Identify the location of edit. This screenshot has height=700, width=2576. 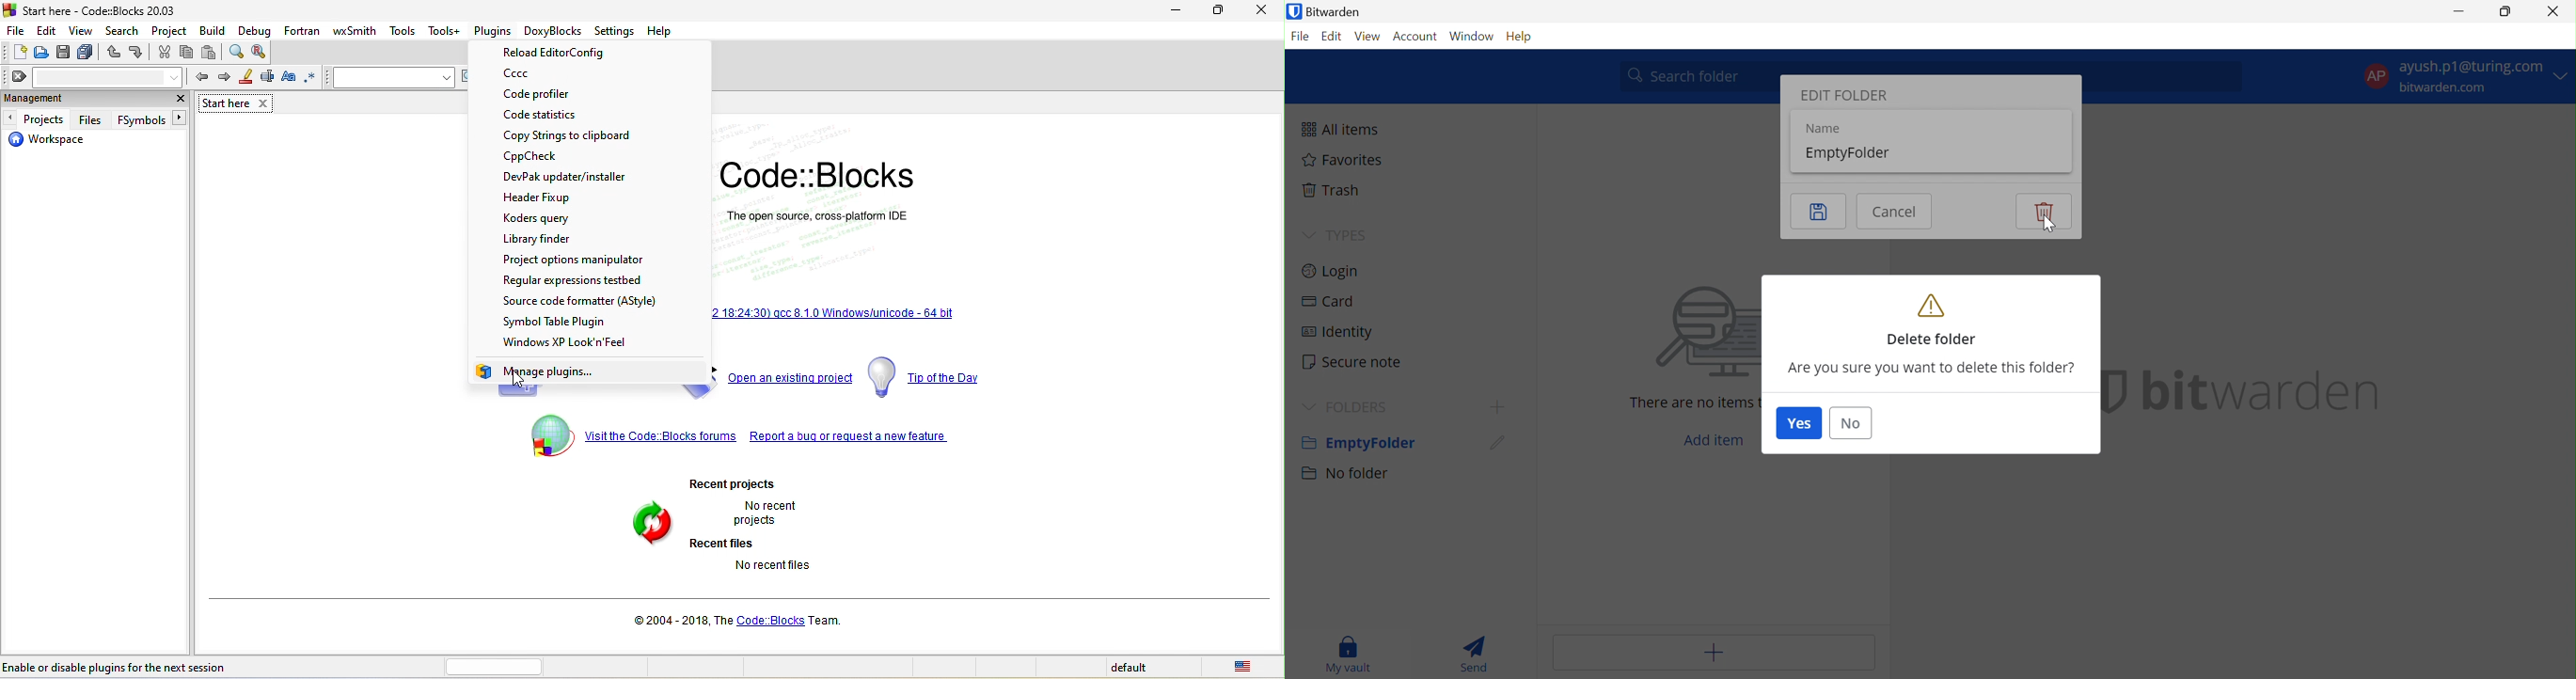
(46, 29).